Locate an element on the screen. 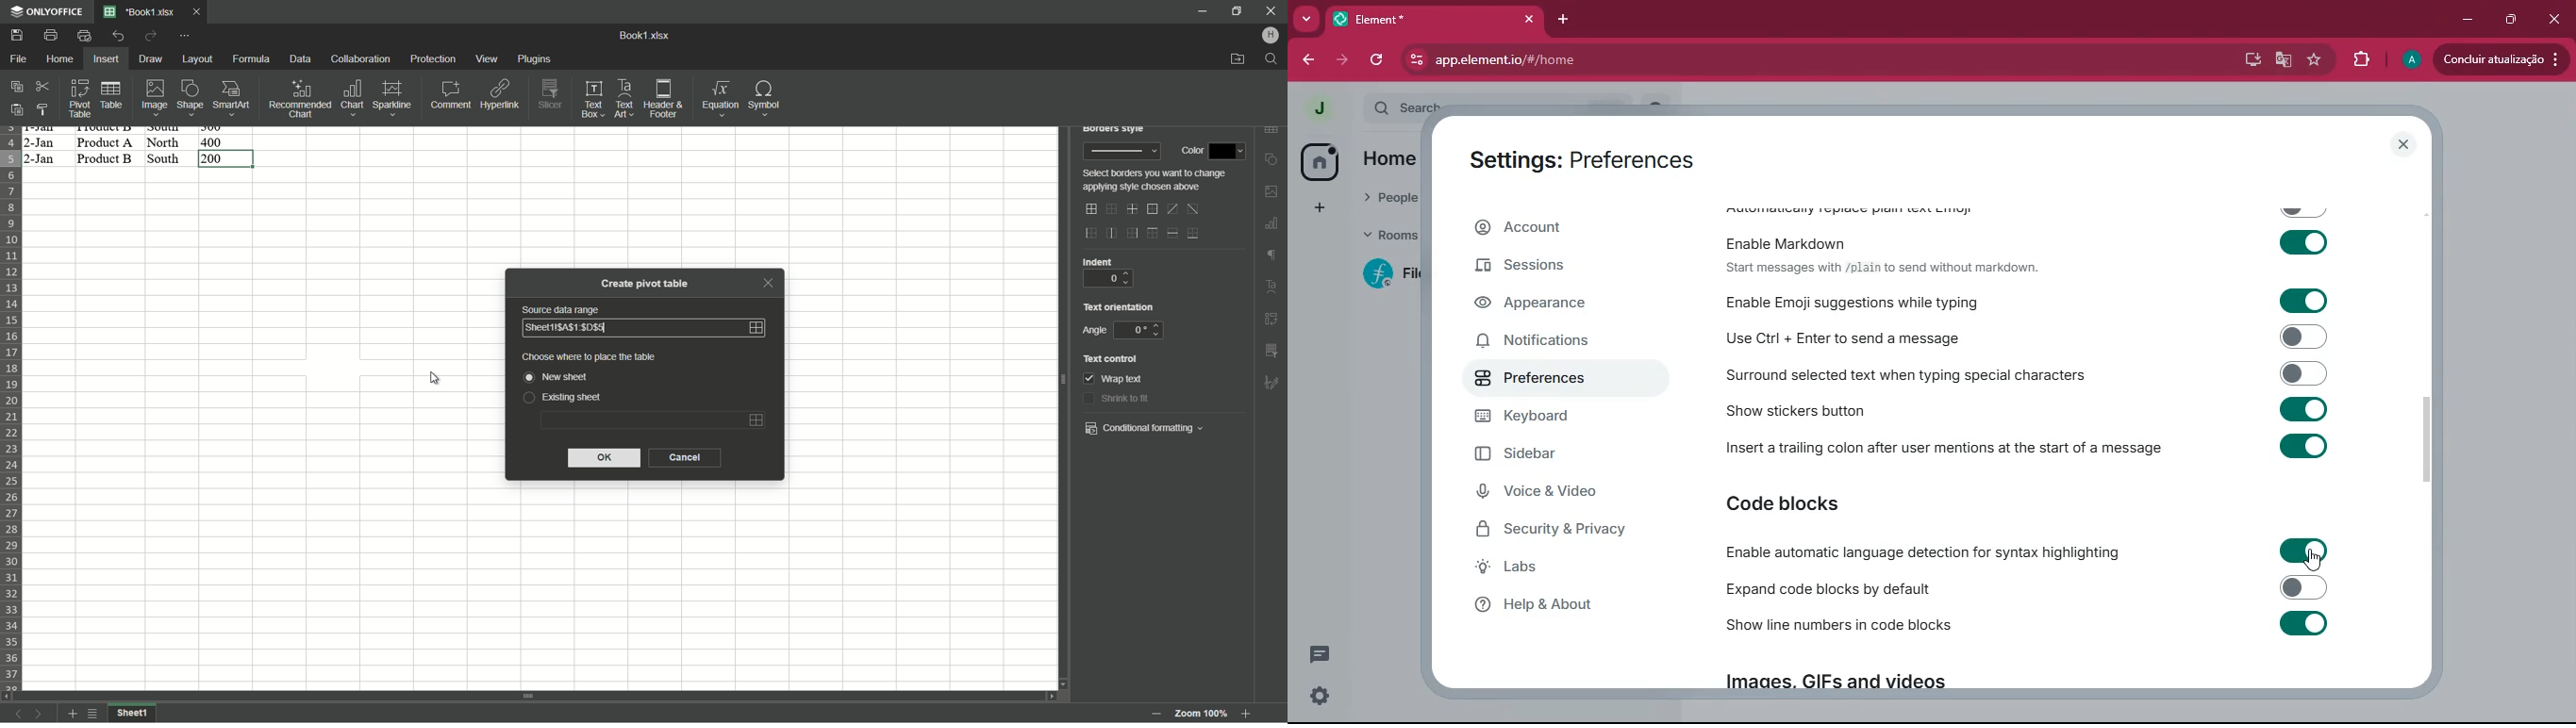  save is located at coordinates (17, 36).